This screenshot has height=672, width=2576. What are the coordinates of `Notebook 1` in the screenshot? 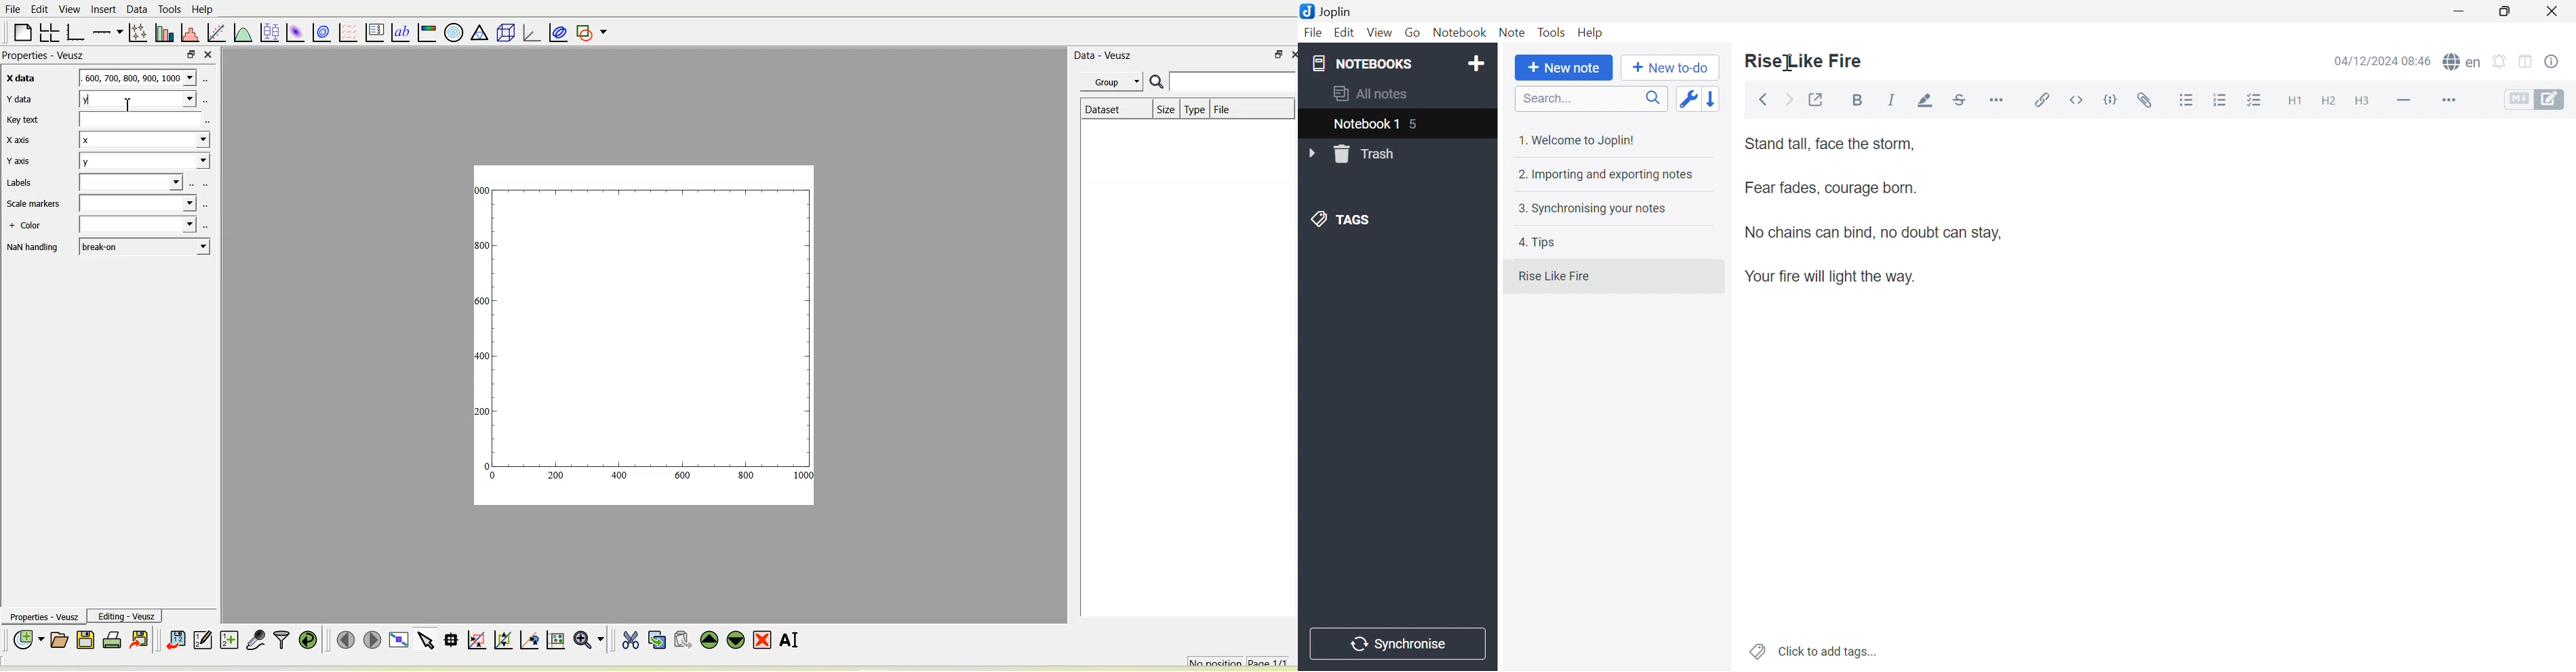 It's located at (1364, 126).